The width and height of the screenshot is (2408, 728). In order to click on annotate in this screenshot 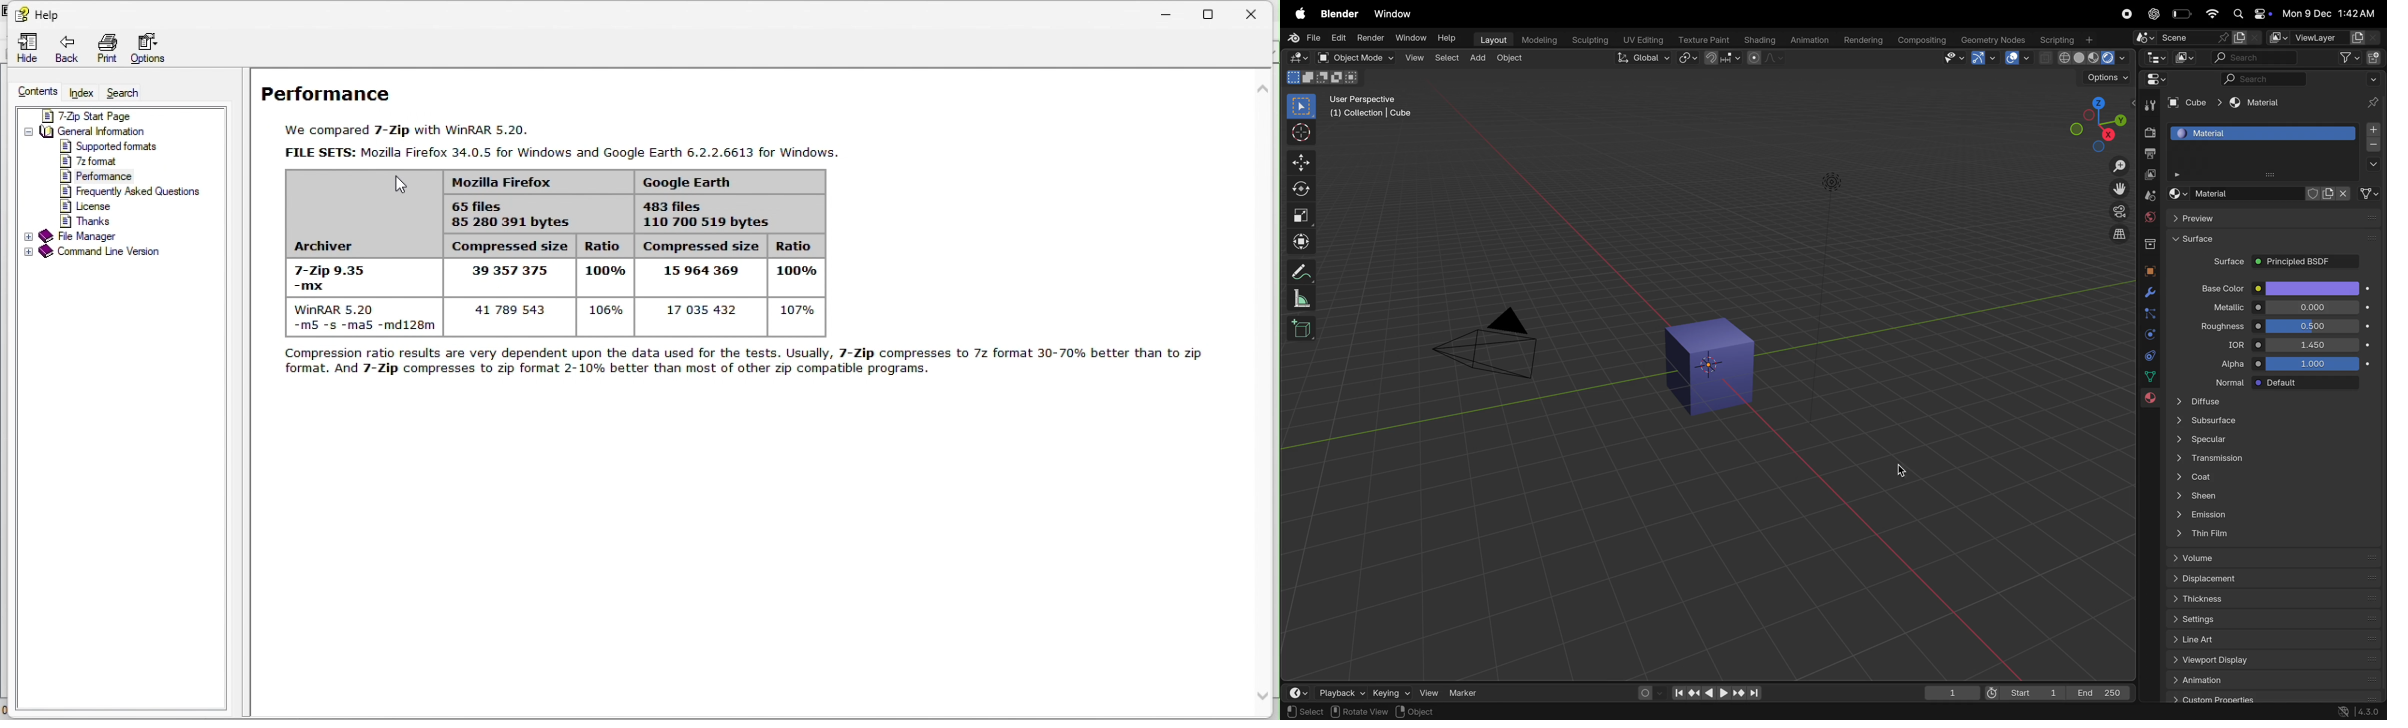, I will do `click(1298, 272)`.